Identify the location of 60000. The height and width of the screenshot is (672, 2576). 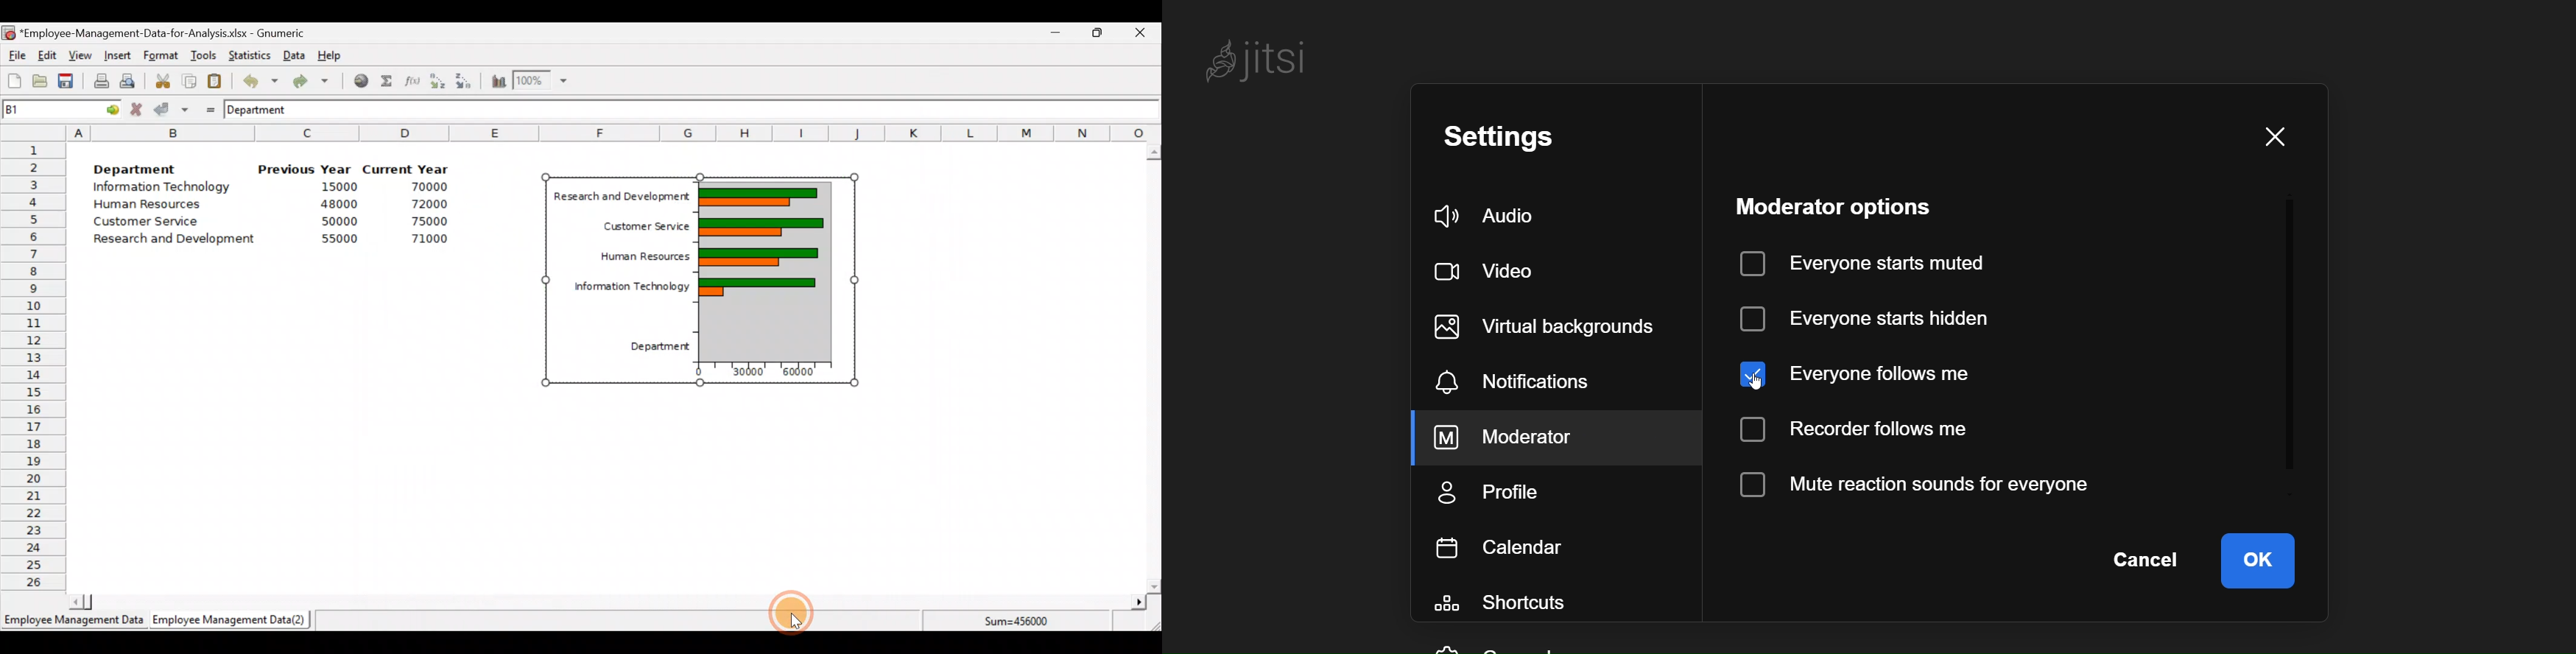
(804, 373).